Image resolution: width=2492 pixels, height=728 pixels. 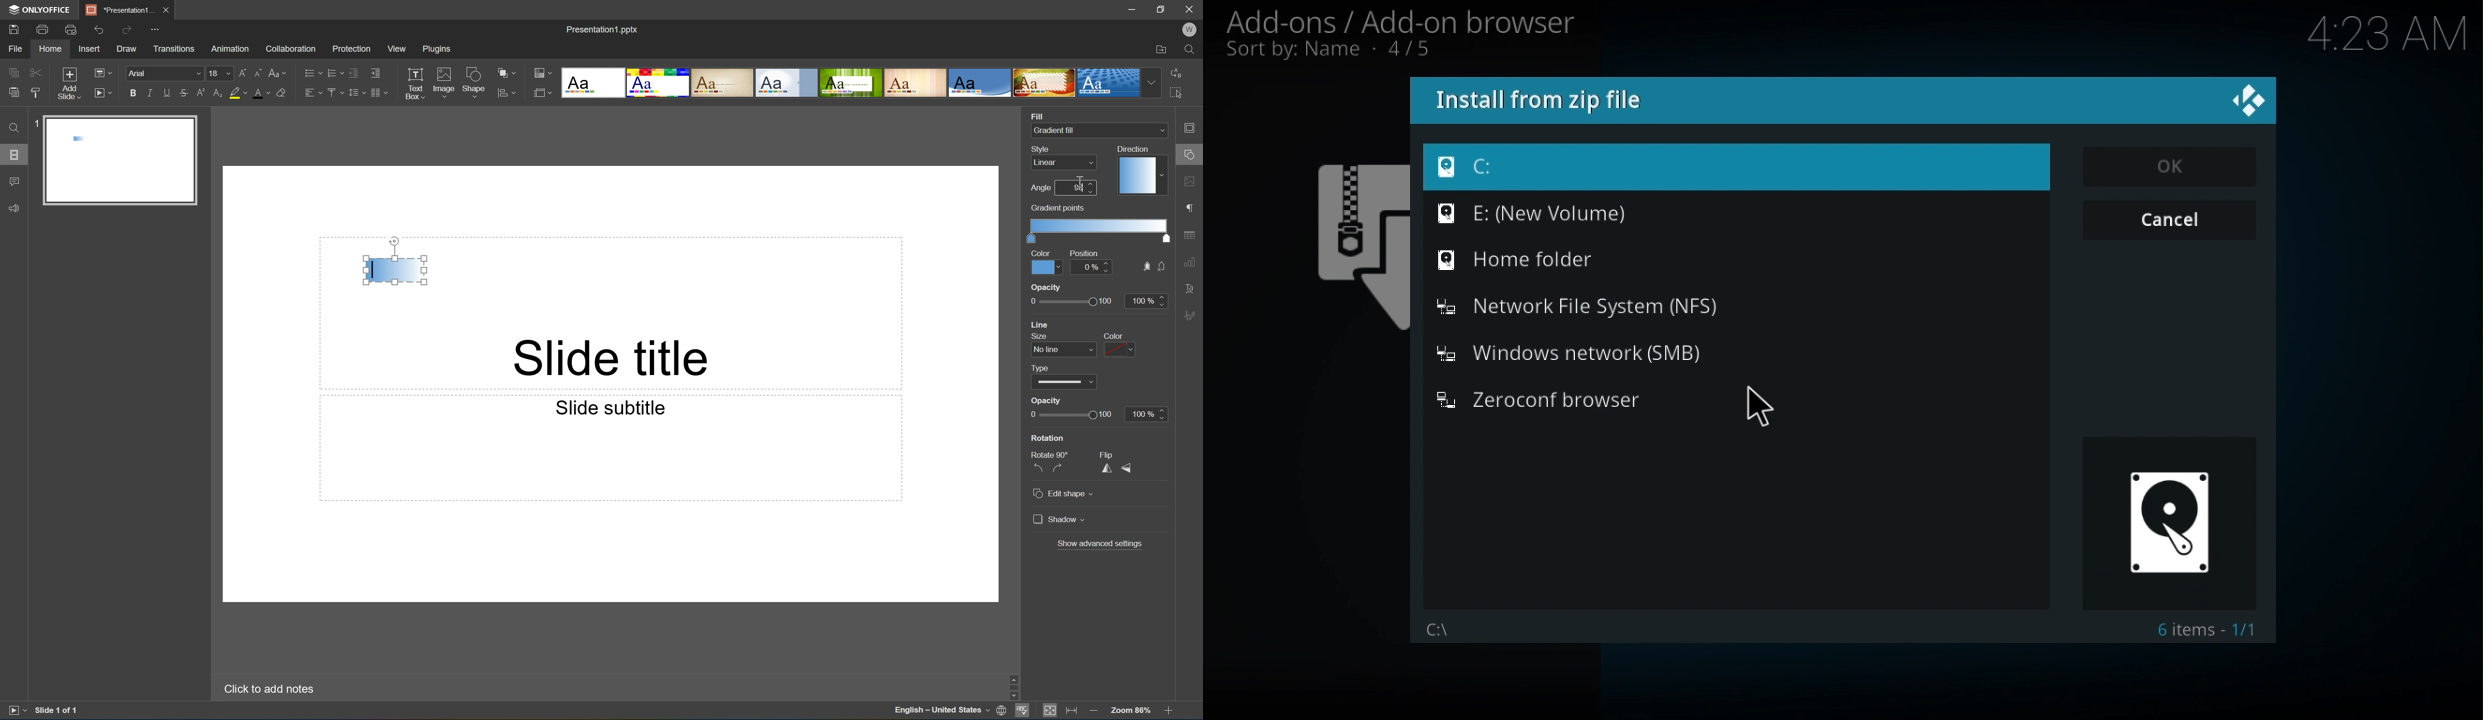 What do you see at coordinates (1176, 71) in the screenshot?
I see `Replace` at bounding box center [1176, 71].